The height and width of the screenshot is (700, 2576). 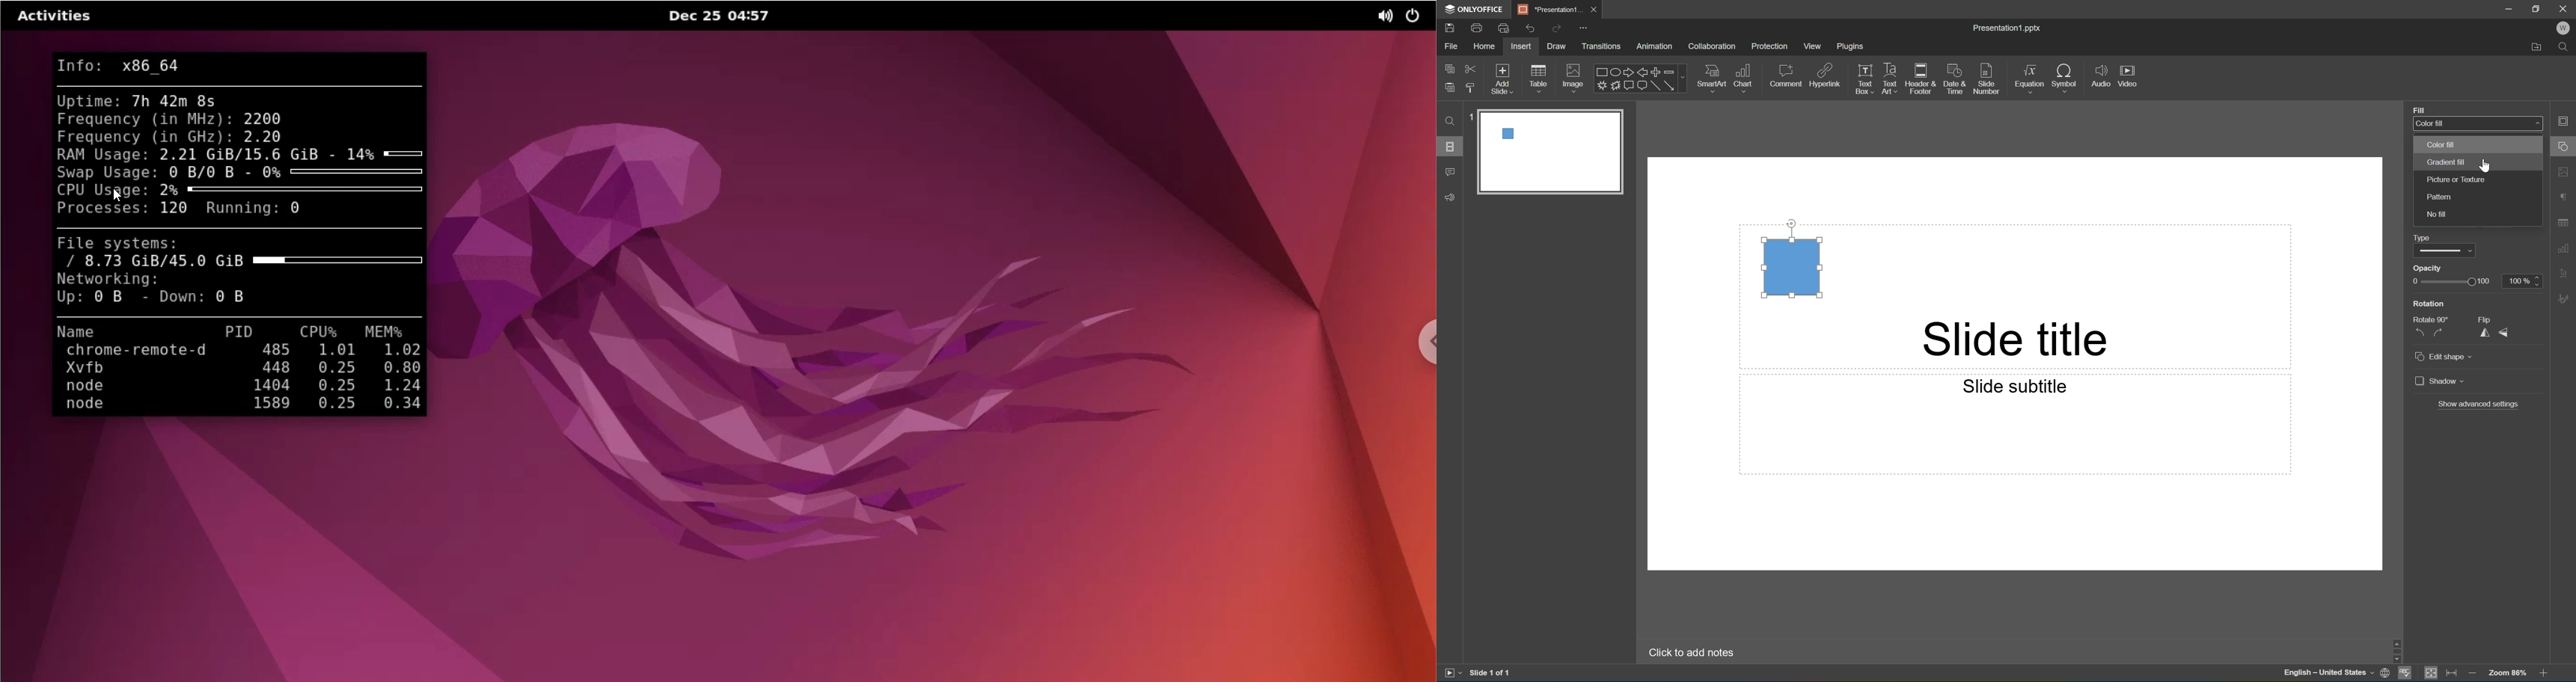 What do you see at coordinates (1449, 27) in the screenshot?
I see `Save` at bounding box center [1449, 27].